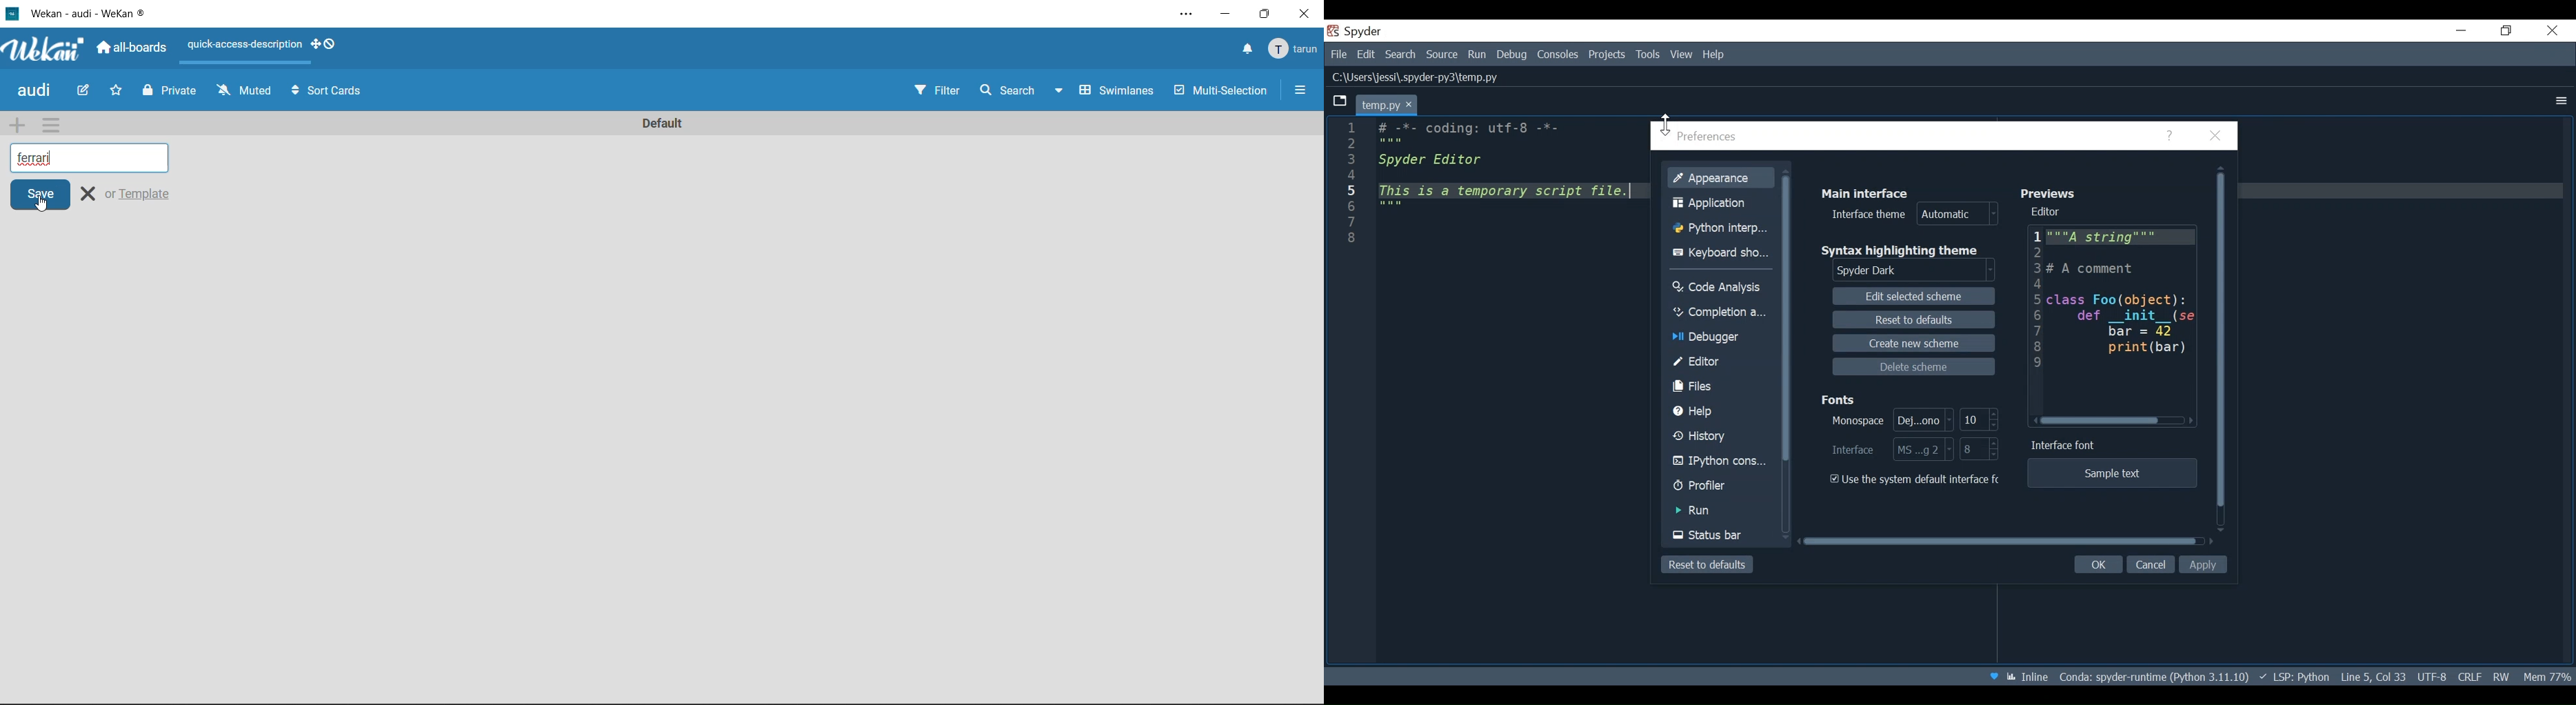 The height and width of the screenshot is (728, 2576). Describe the element at coordinates (2153, 675) in the screenshot. I see `File Directory` at that location.